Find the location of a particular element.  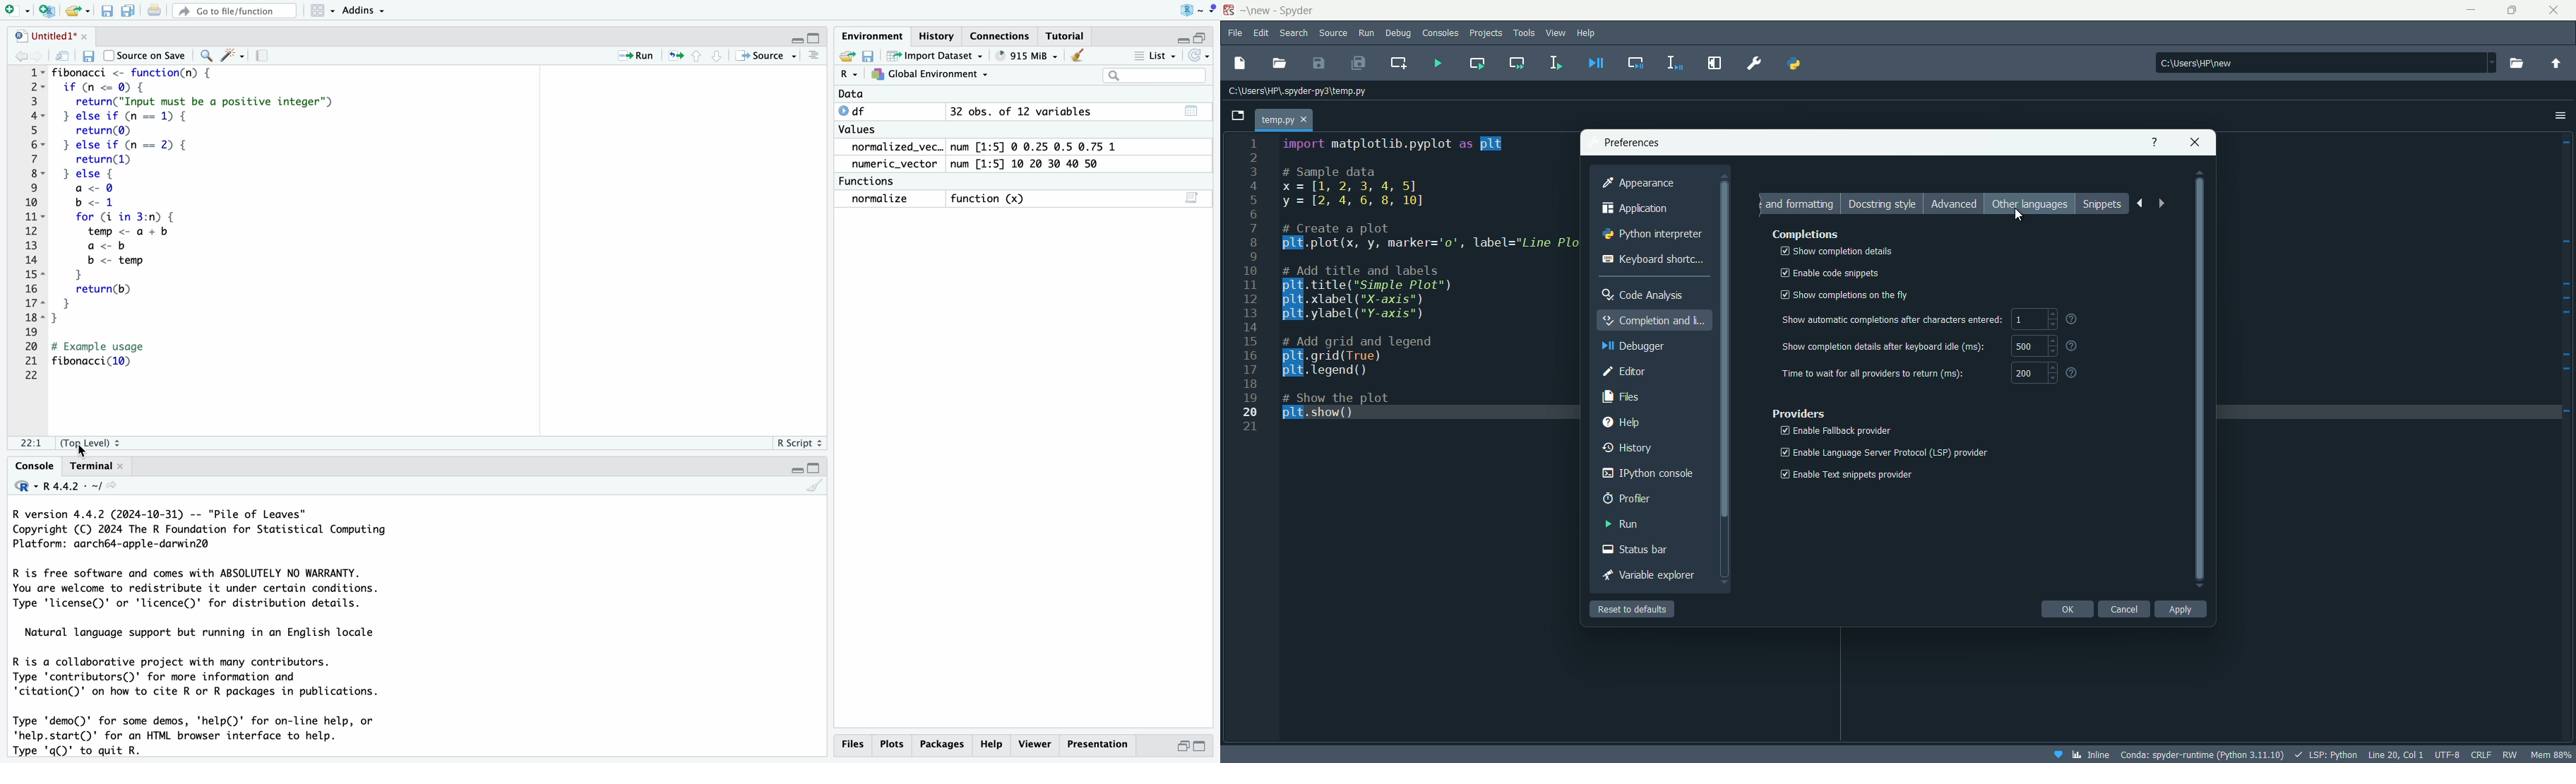

files is located at coordinates (853, 744).